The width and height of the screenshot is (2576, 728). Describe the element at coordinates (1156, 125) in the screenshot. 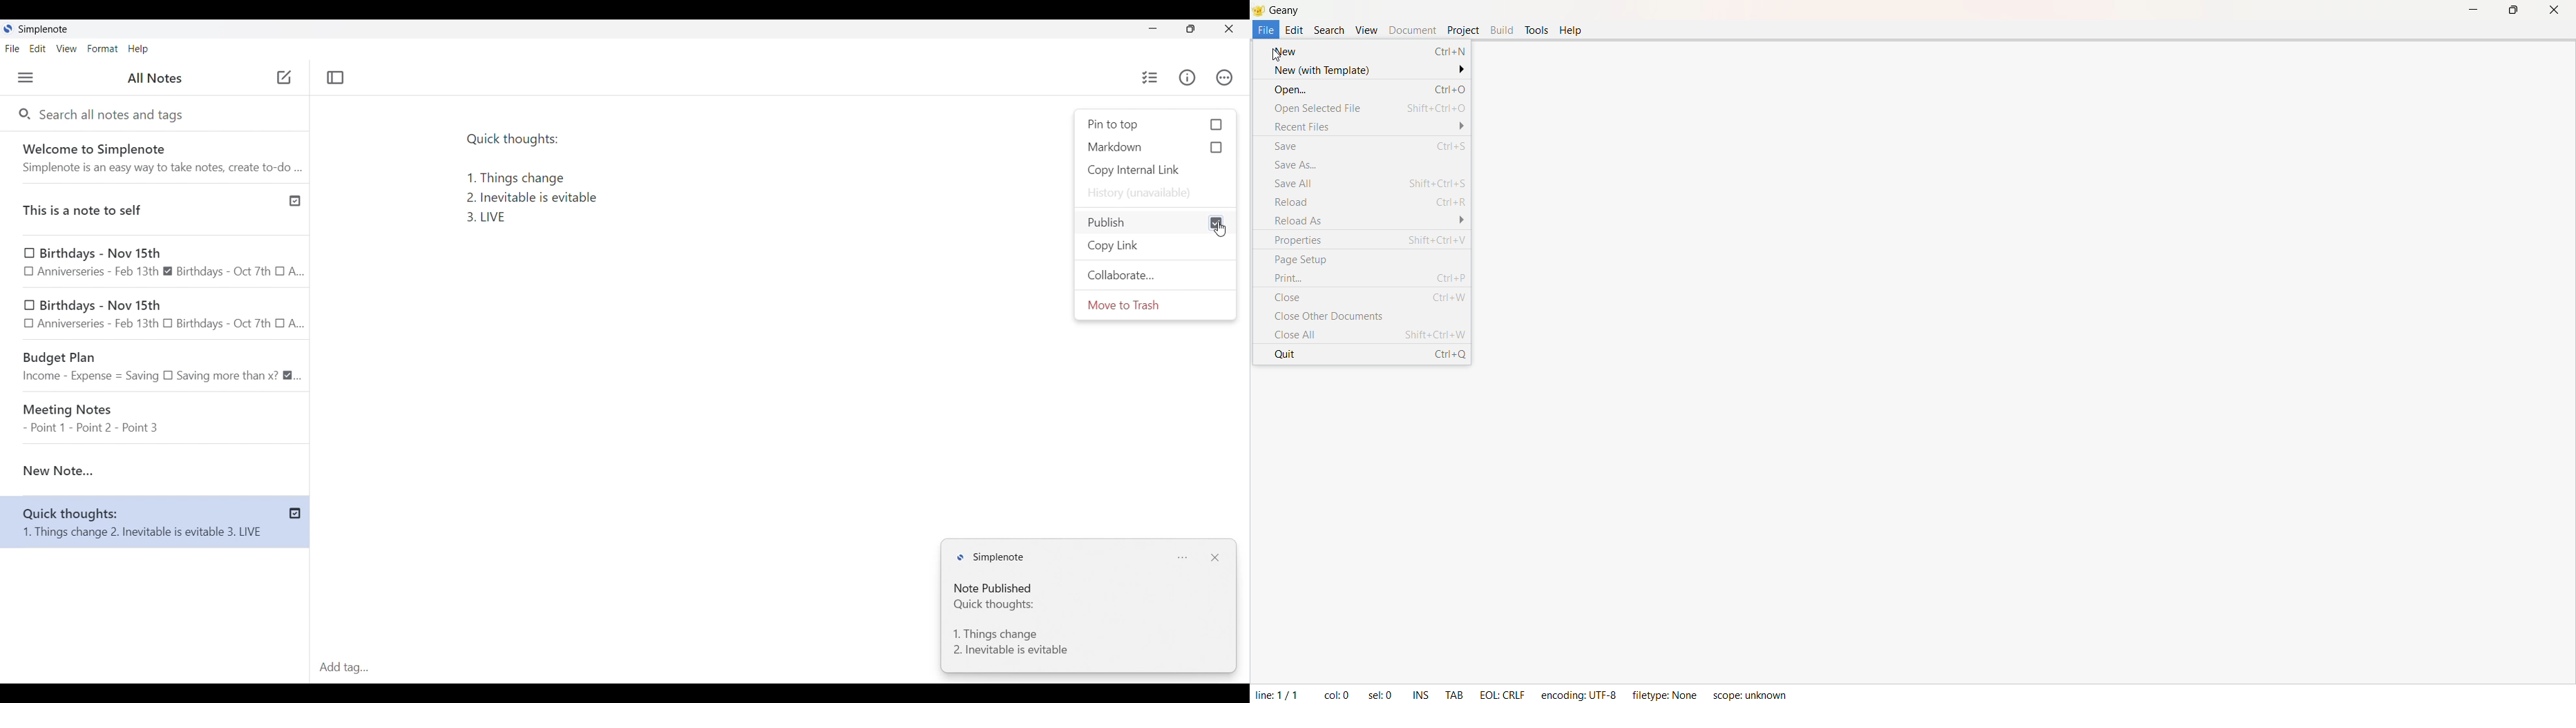

I see `Check to Pin to top` at that location.